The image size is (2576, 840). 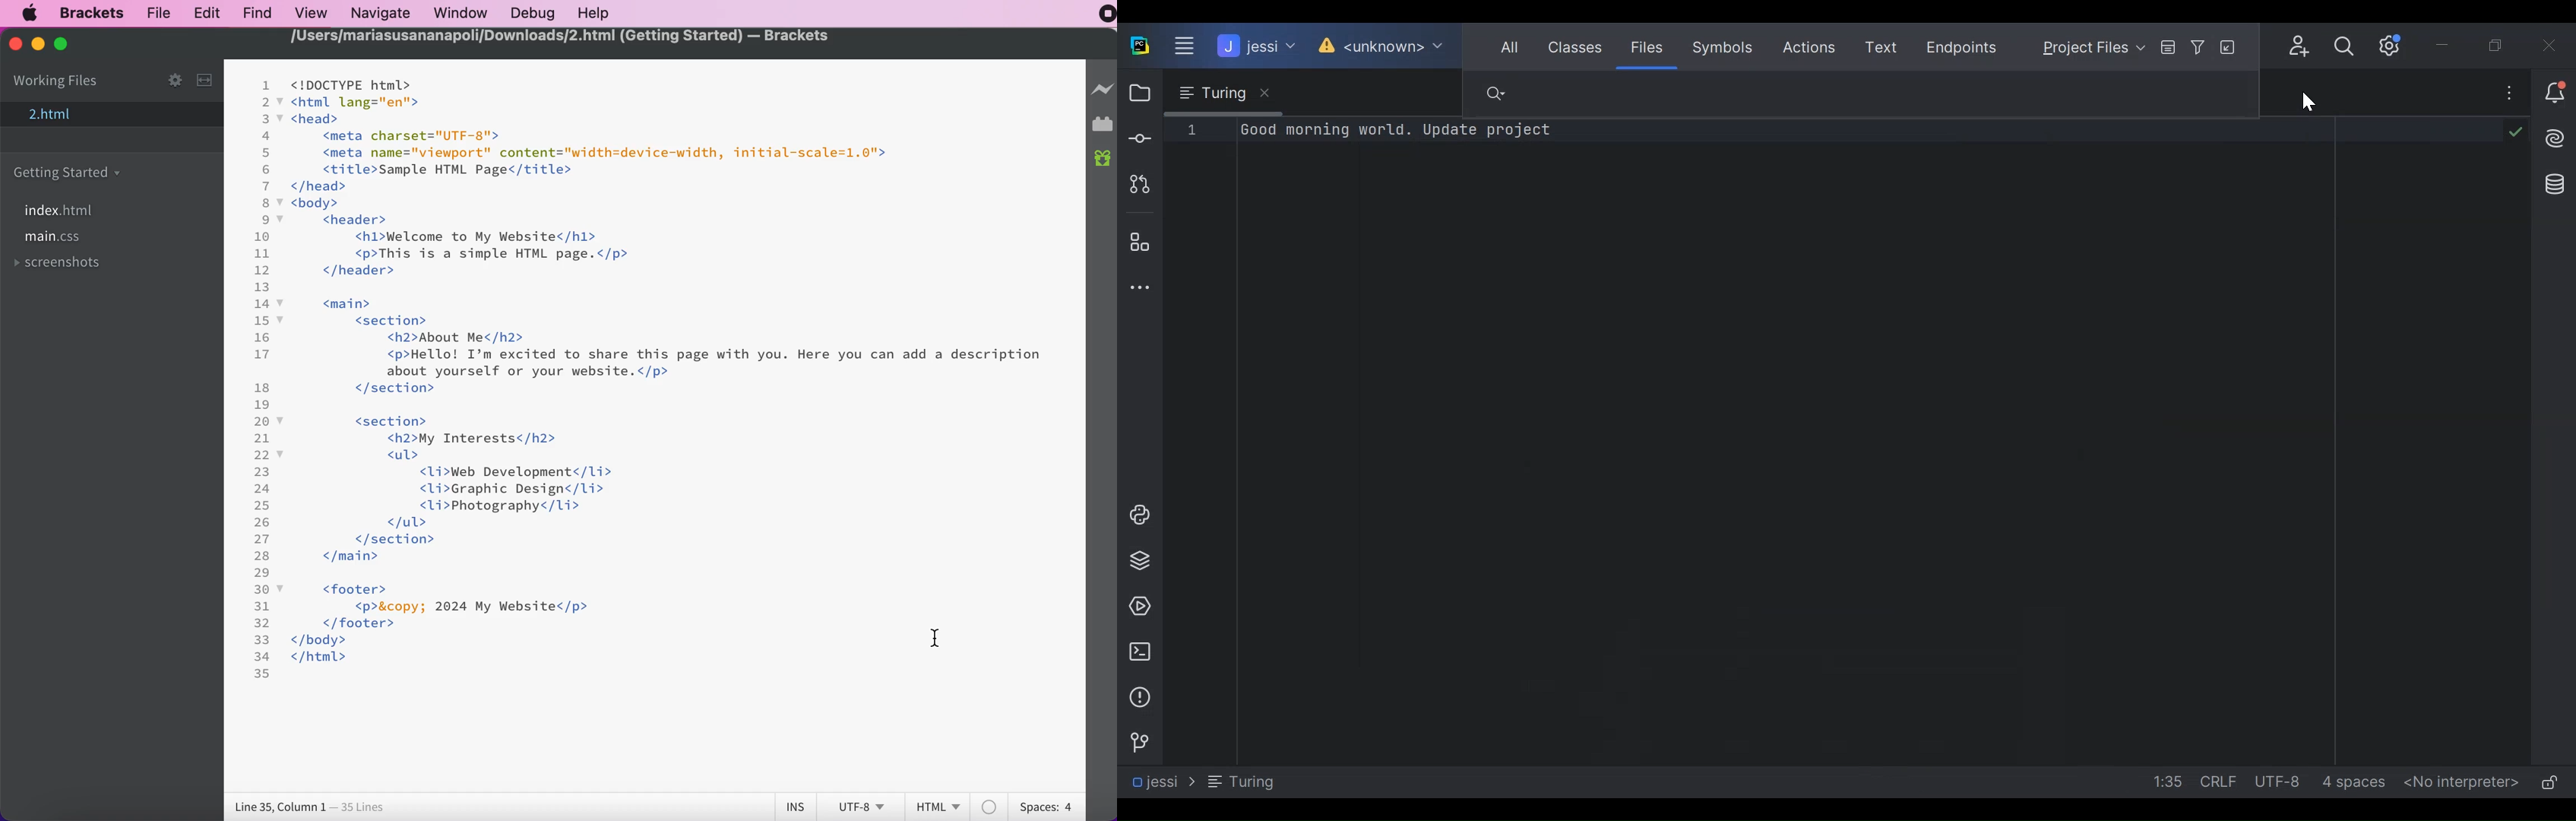 I want to click on 17, so click(x=263, y=353).